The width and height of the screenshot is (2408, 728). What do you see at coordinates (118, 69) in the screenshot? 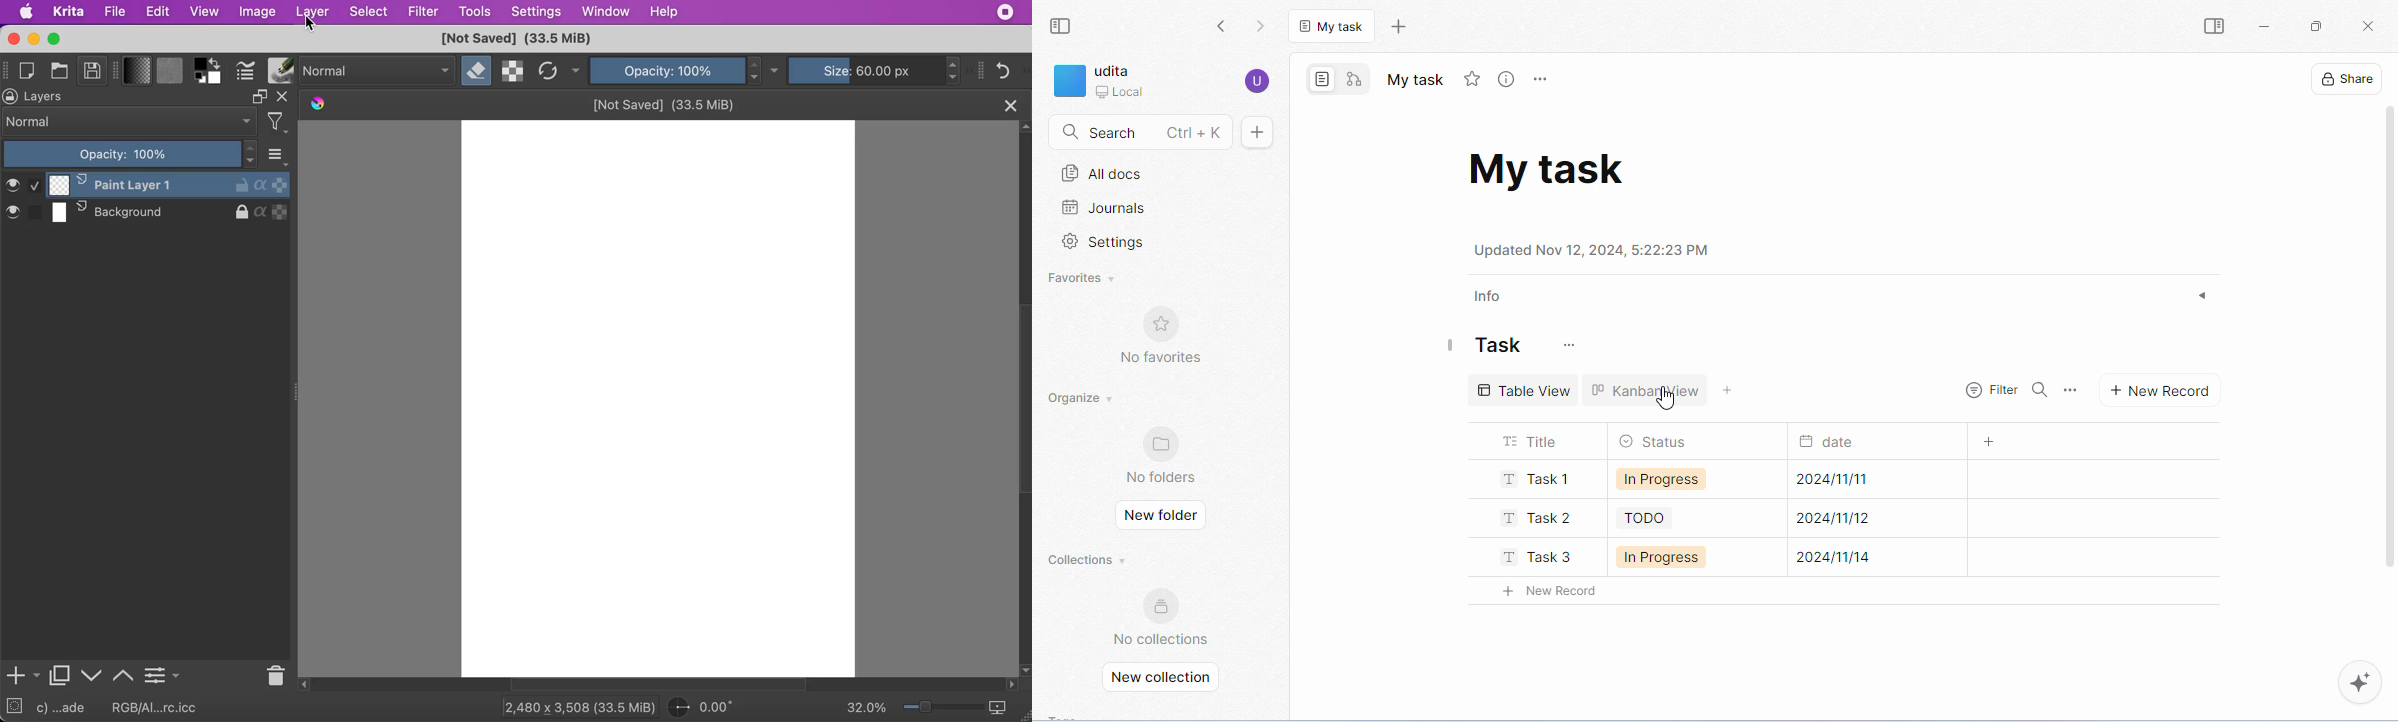
I see `show/hide tool` at bounding box center [118, 69].